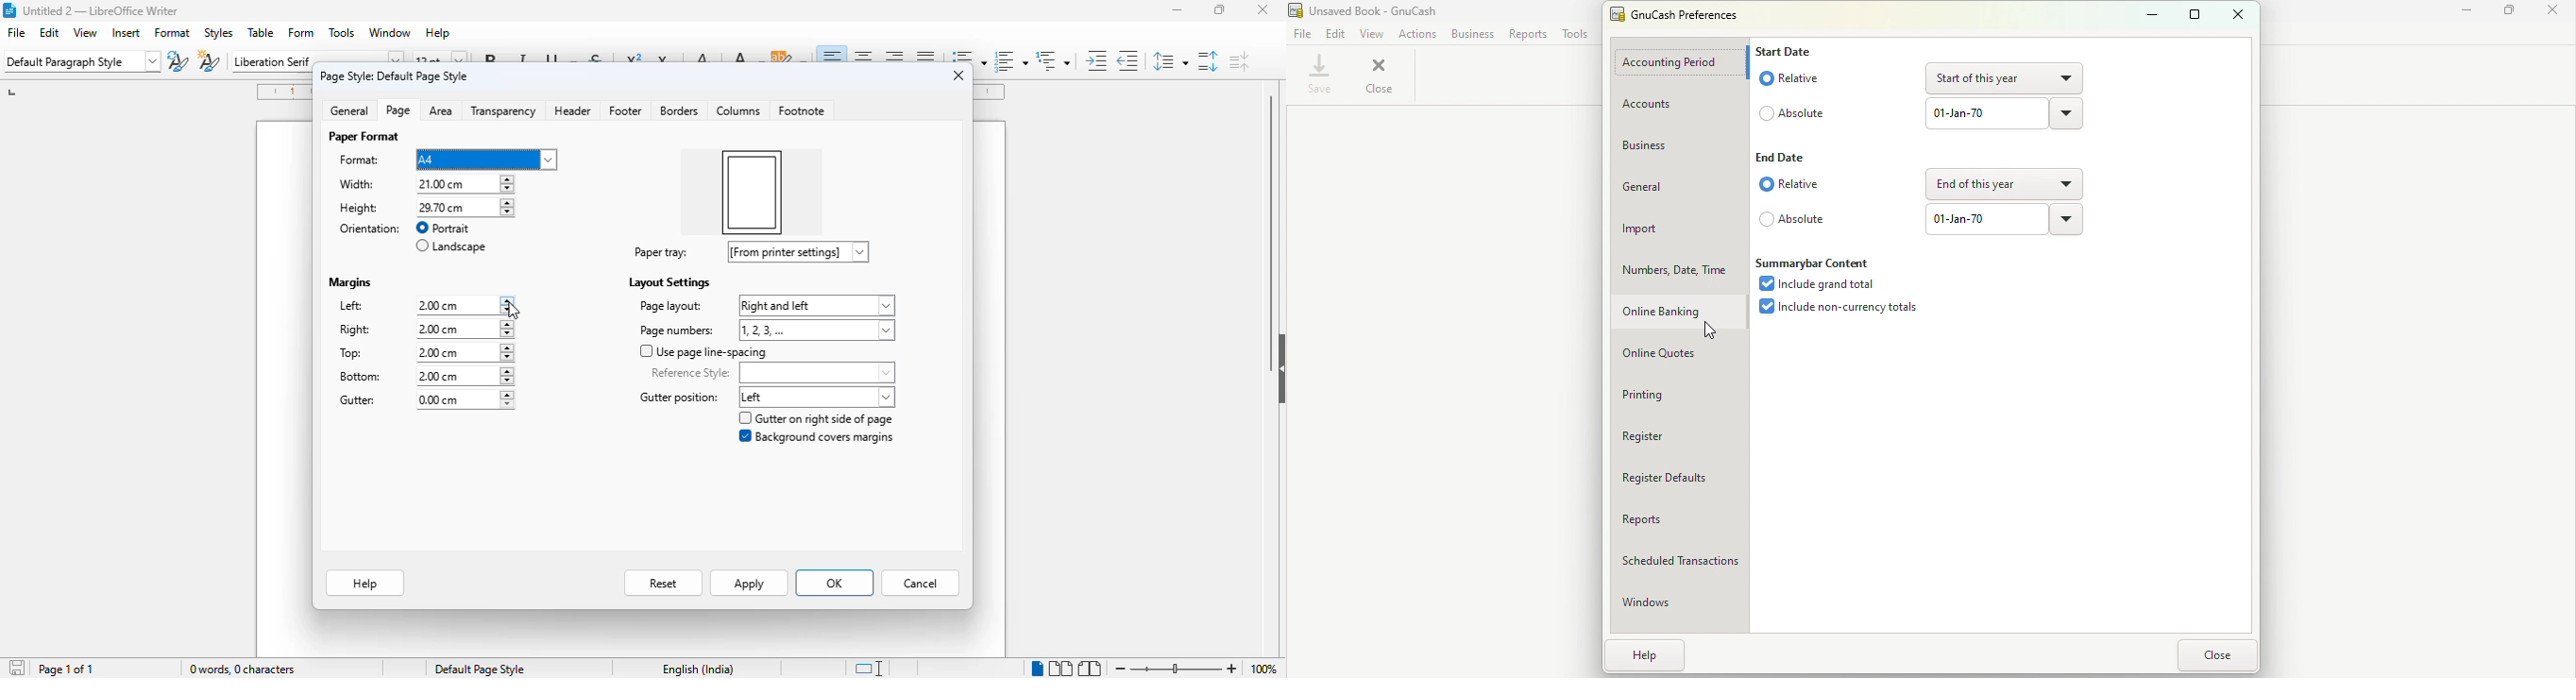 The width and height of the screenshot is (2576, 700). What do you see at coordinates (928, 56) in the screenshot?
I see `justified` at bounding box center [928, 56].